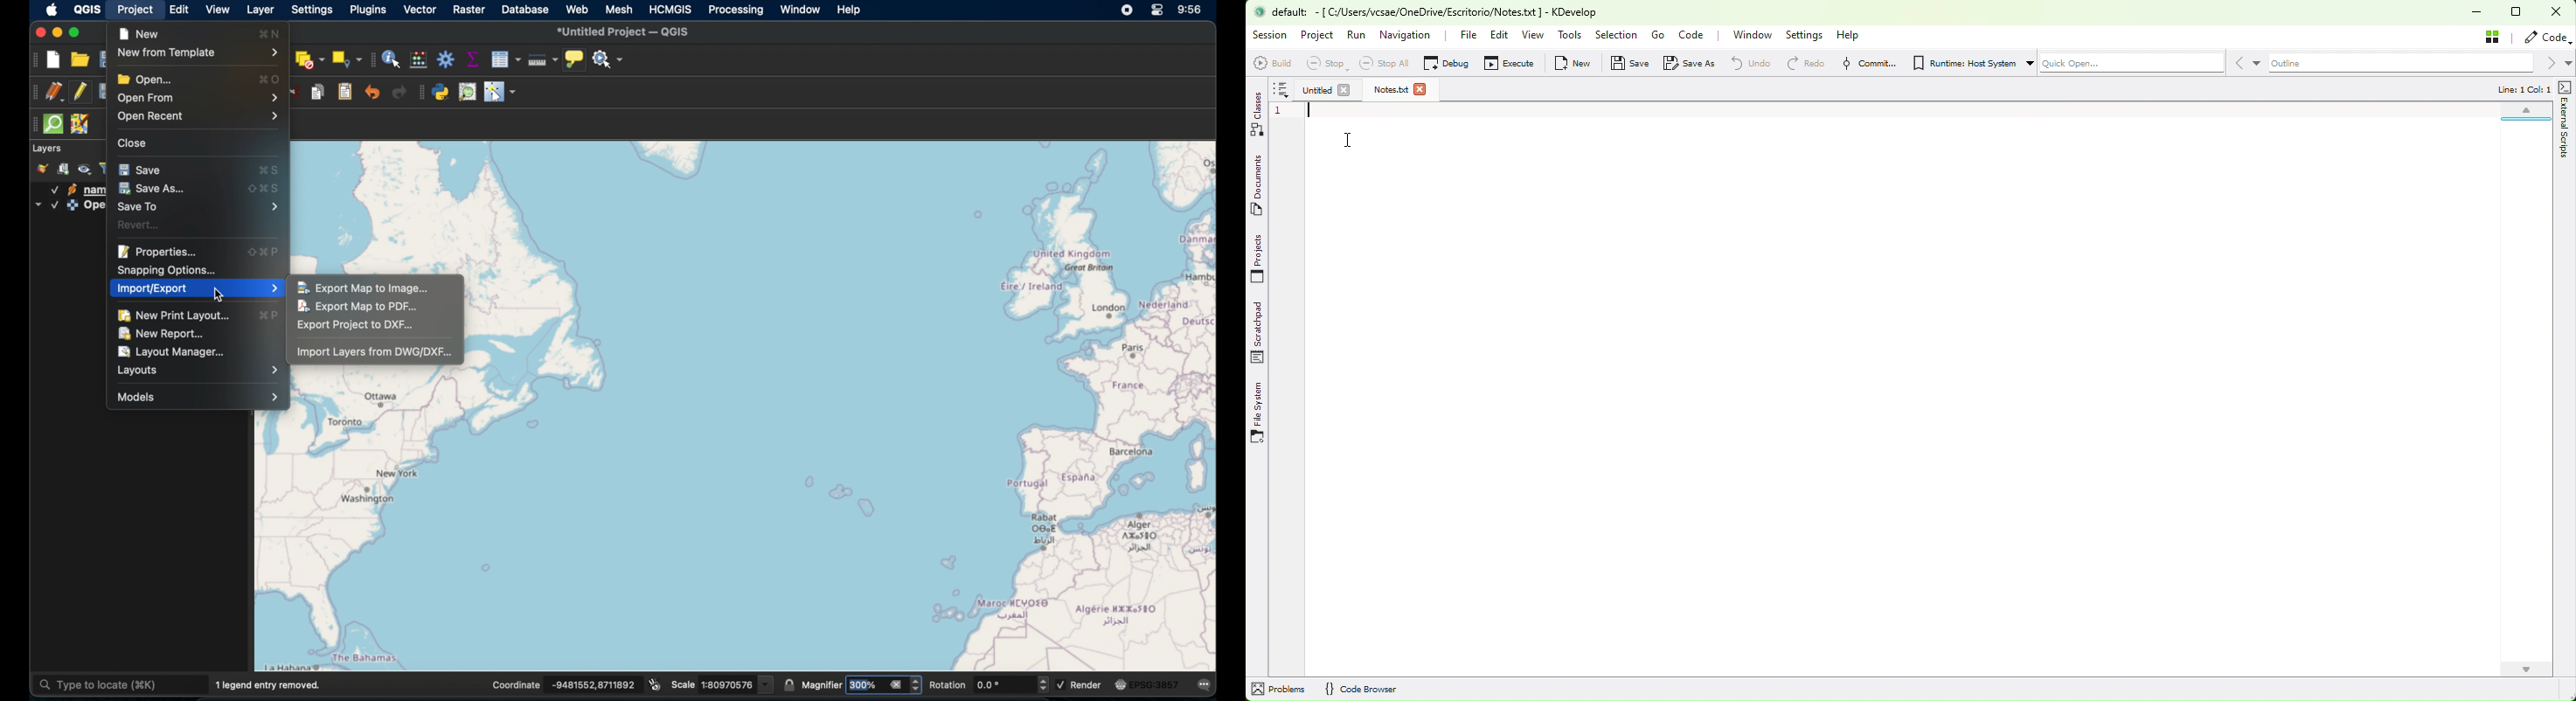  Describe the element at coordinates (2524, 113) in the screenshot. I see `scroll up` at that location.